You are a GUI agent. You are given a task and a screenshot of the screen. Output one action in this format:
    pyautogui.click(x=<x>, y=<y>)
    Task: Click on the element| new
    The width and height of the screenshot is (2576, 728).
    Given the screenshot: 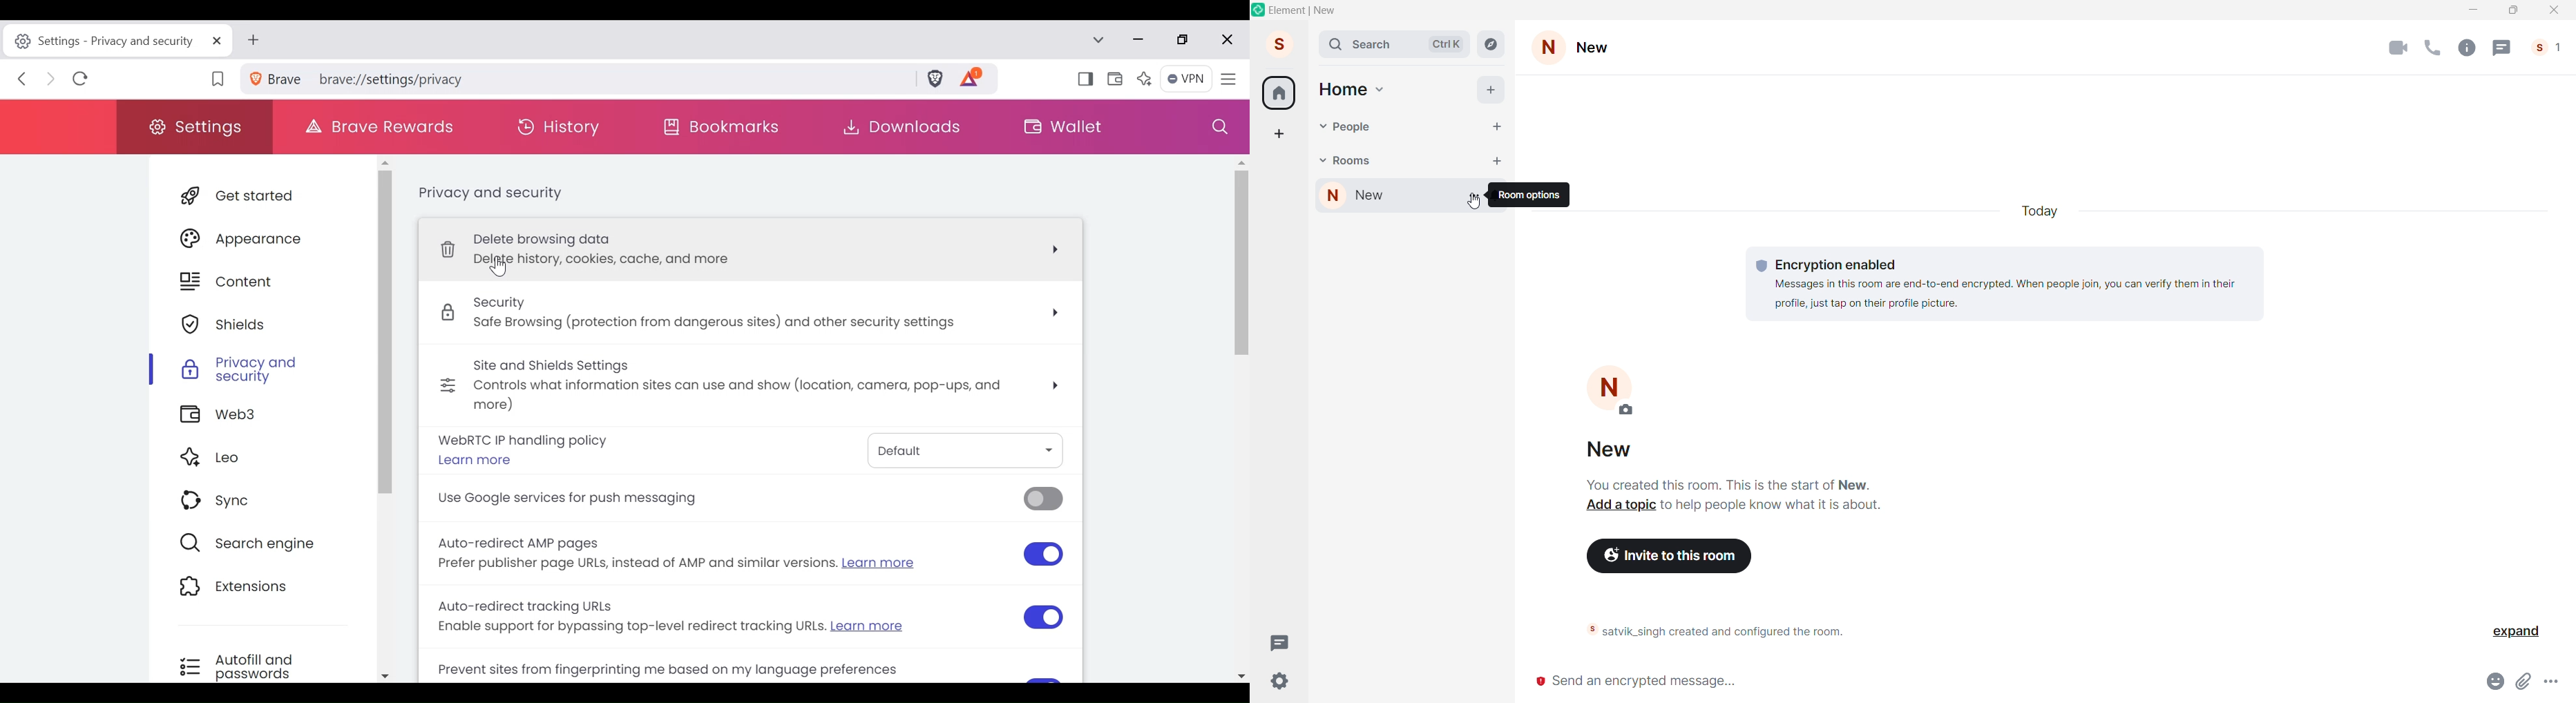 What is the action you would take?
    pyautogui.click(x=1316, y=12)
    